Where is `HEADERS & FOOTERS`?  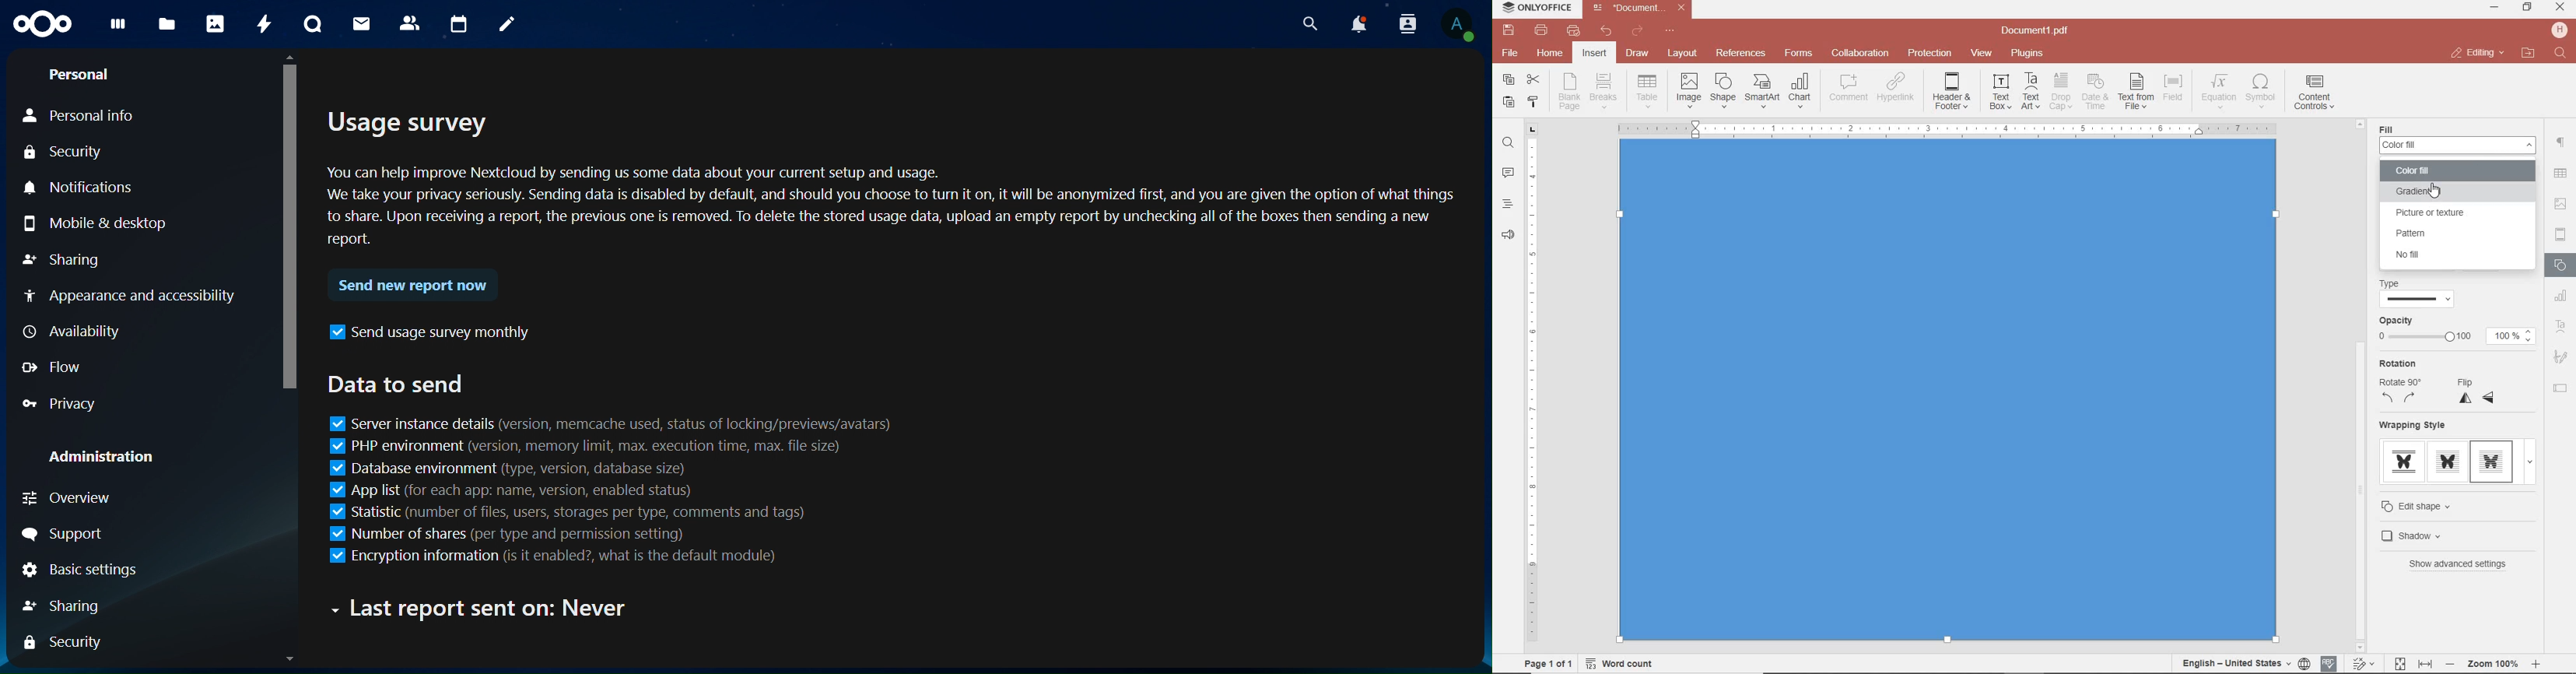
HEADERS & FOOTERS is located at coordinates (2562, 235).